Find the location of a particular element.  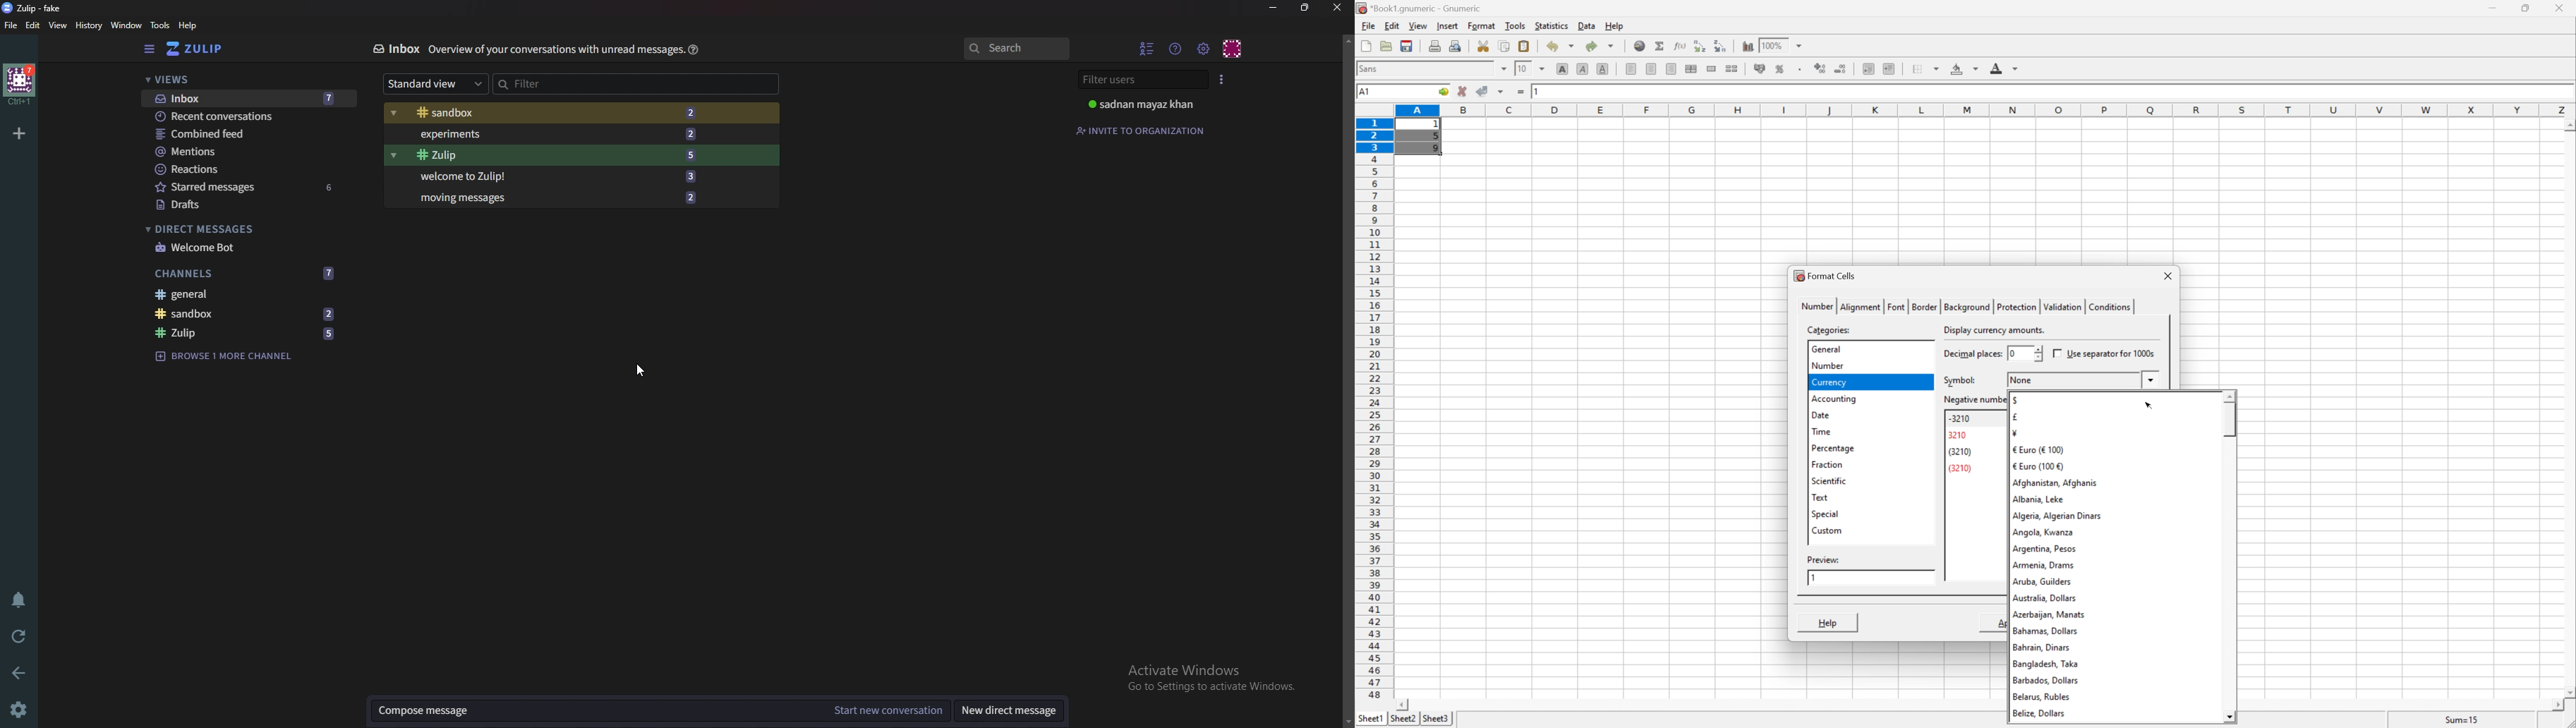

format selection as percentage is located at coordinates (1780, 69).